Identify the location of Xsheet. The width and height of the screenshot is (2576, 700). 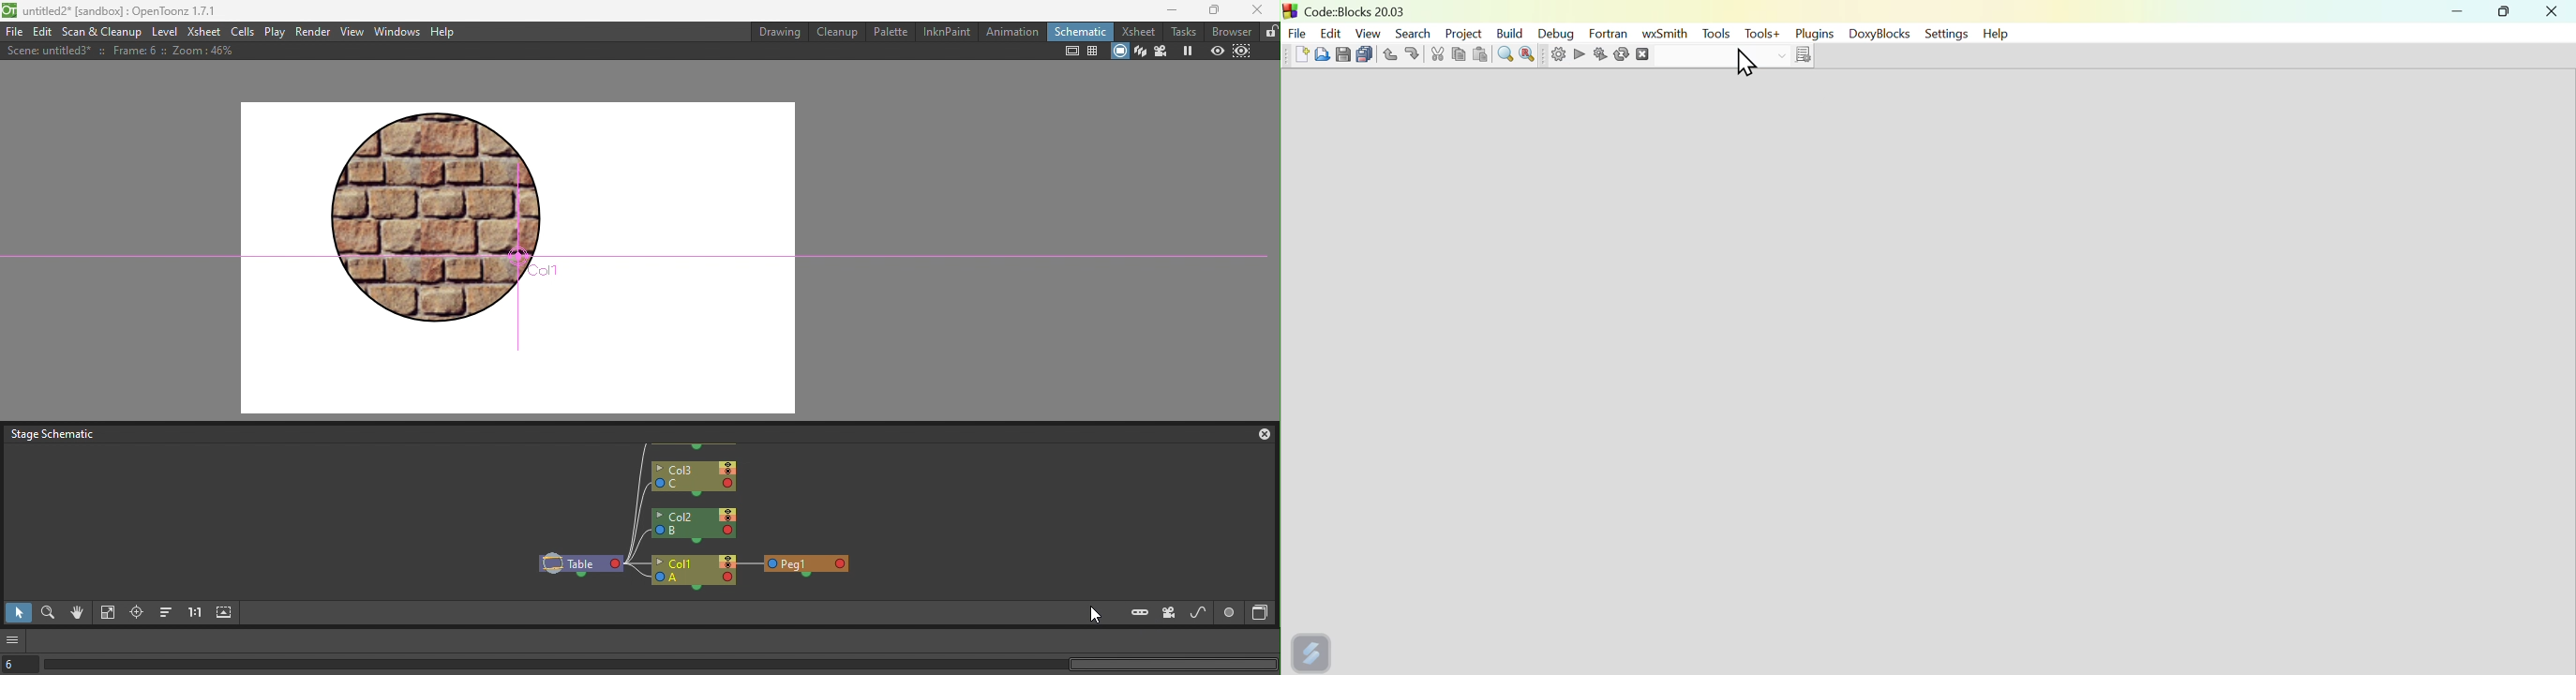
(203, 32).